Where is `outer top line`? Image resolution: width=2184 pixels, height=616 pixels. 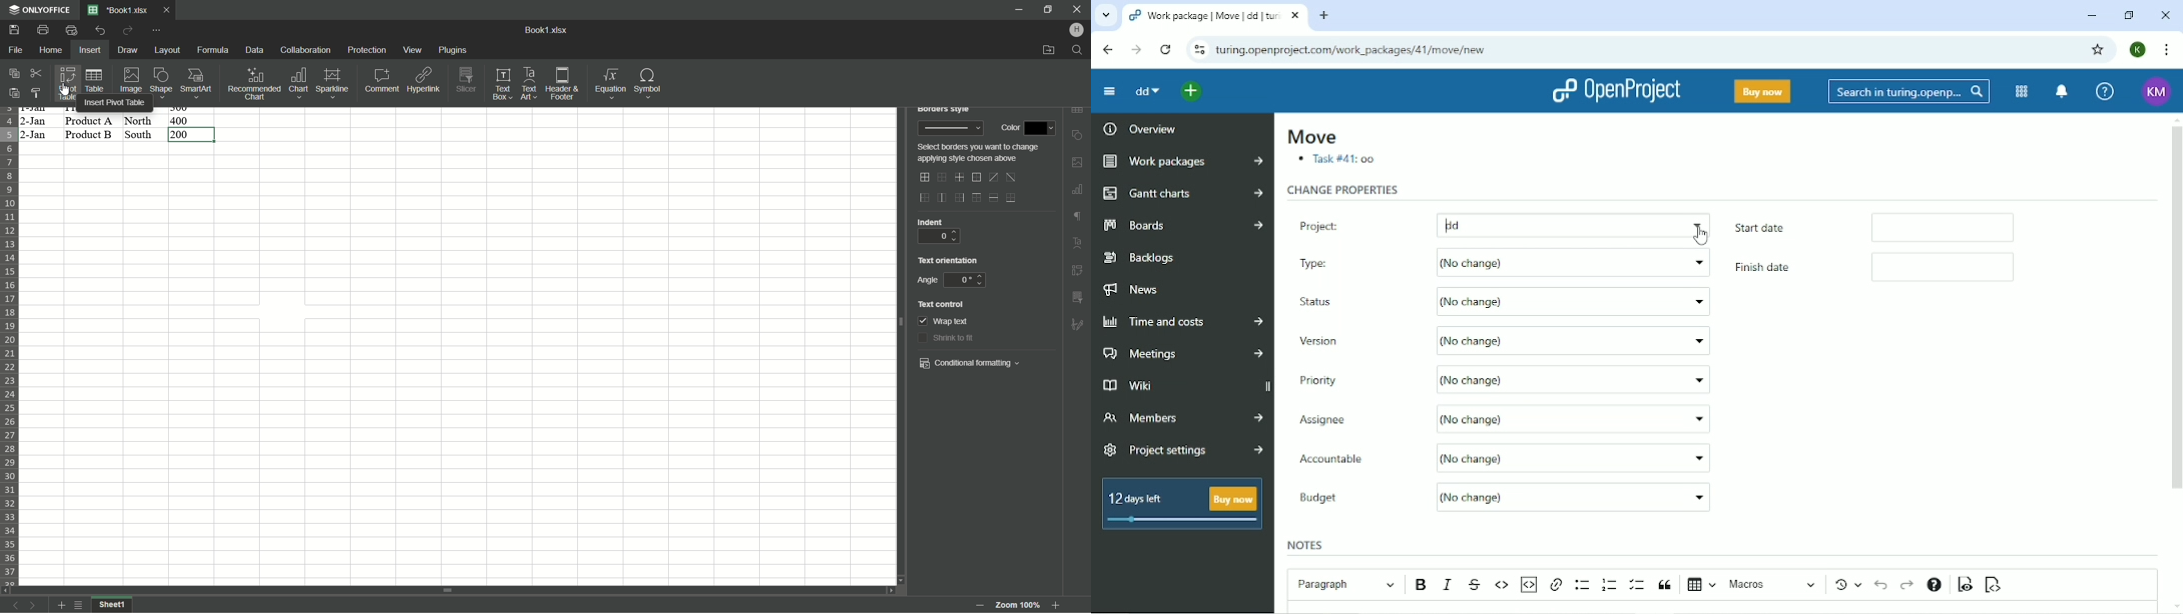 outer top line is located at coordinates (976, 198).